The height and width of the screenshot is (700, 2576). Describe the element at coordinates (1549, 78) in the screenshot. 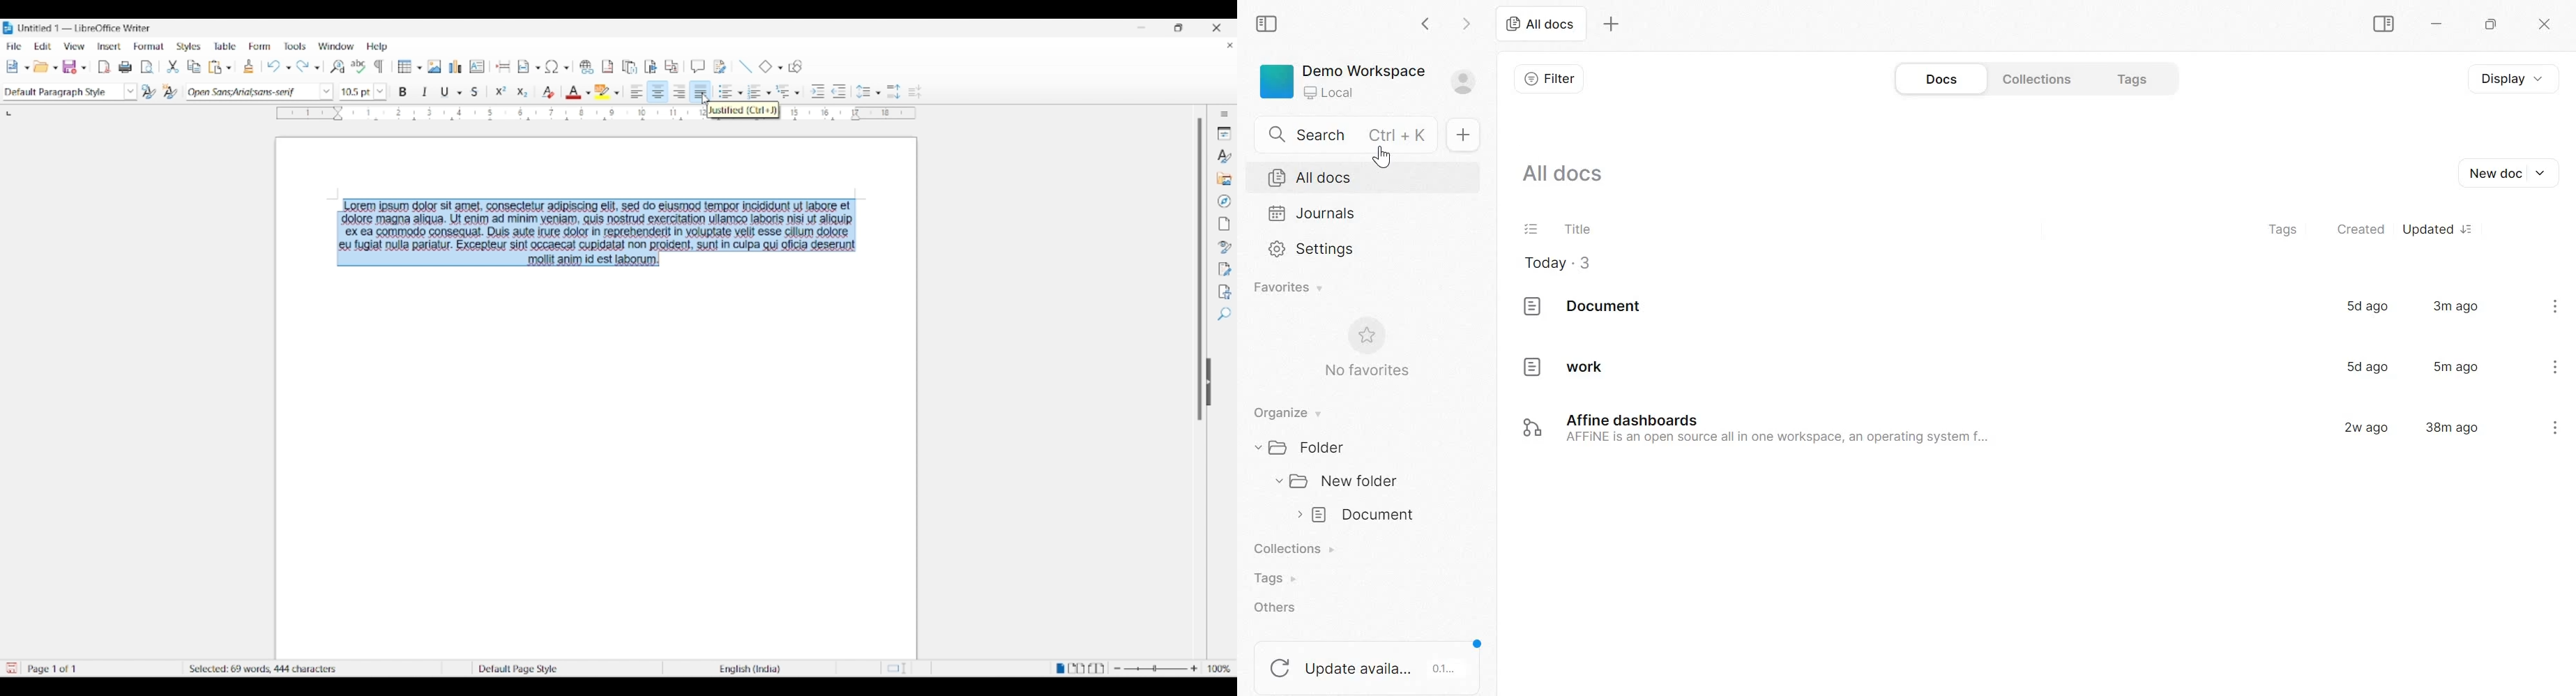

I see `Filter` at that location.